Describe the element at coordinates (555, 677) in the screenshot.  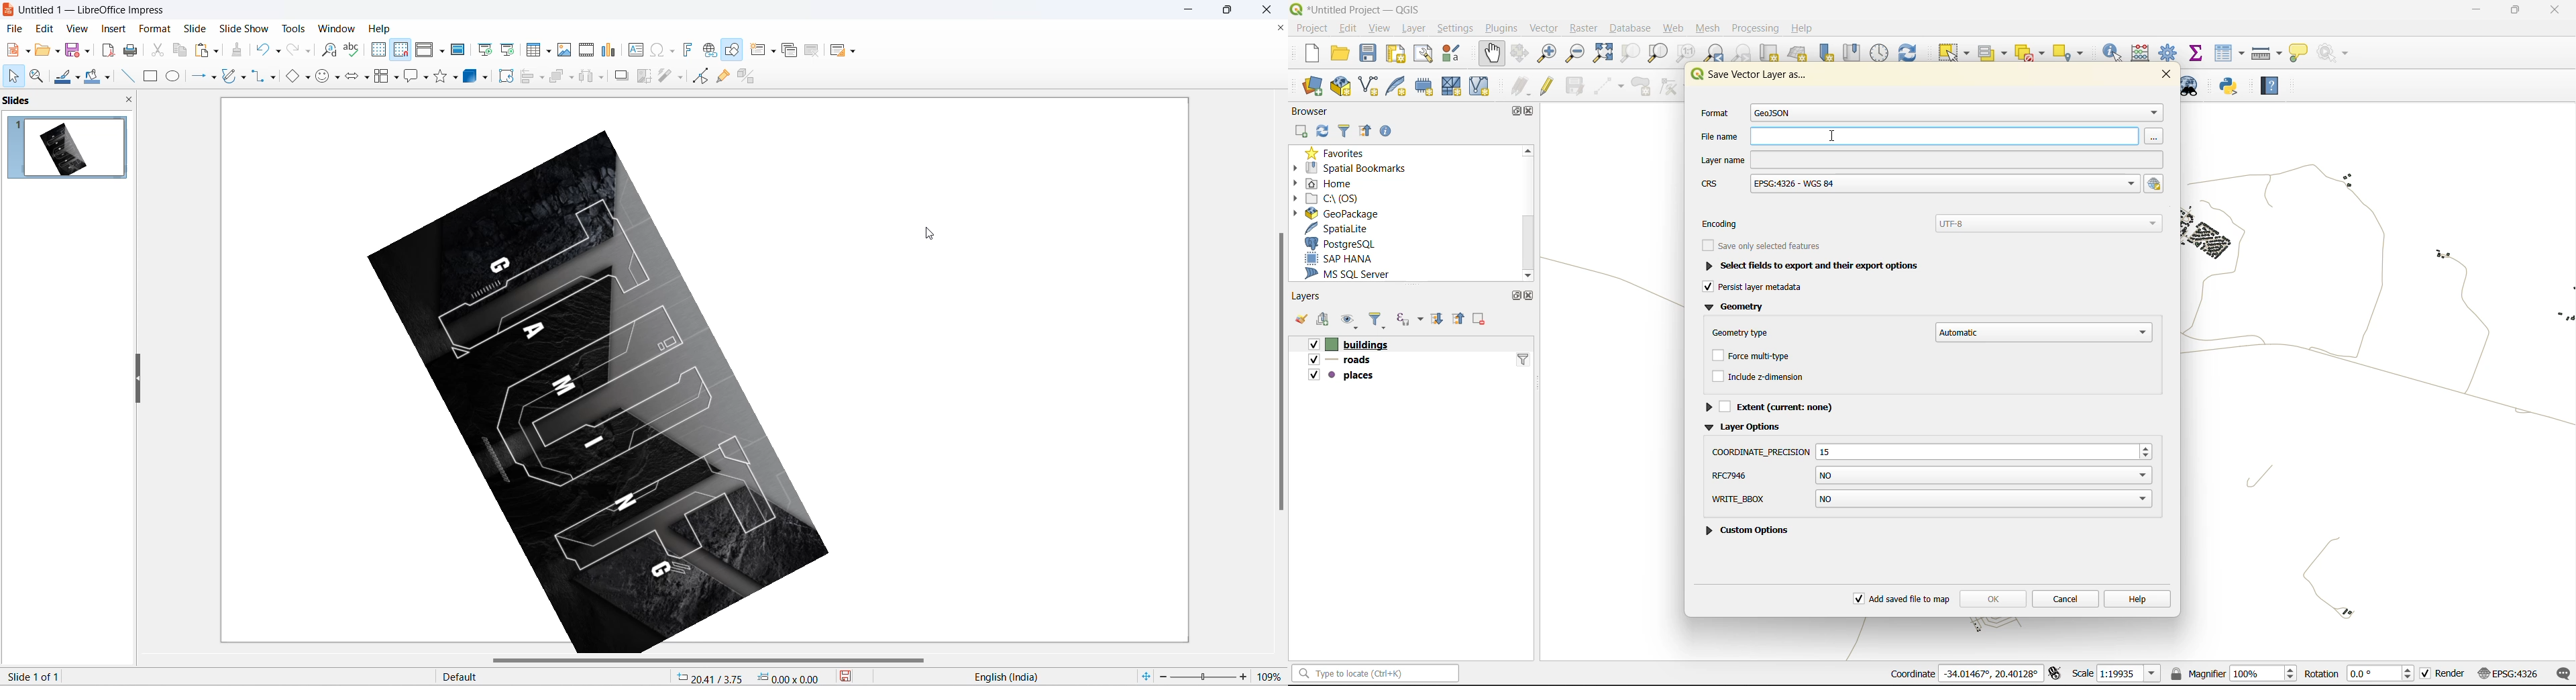
I see `slide master type` at that location.